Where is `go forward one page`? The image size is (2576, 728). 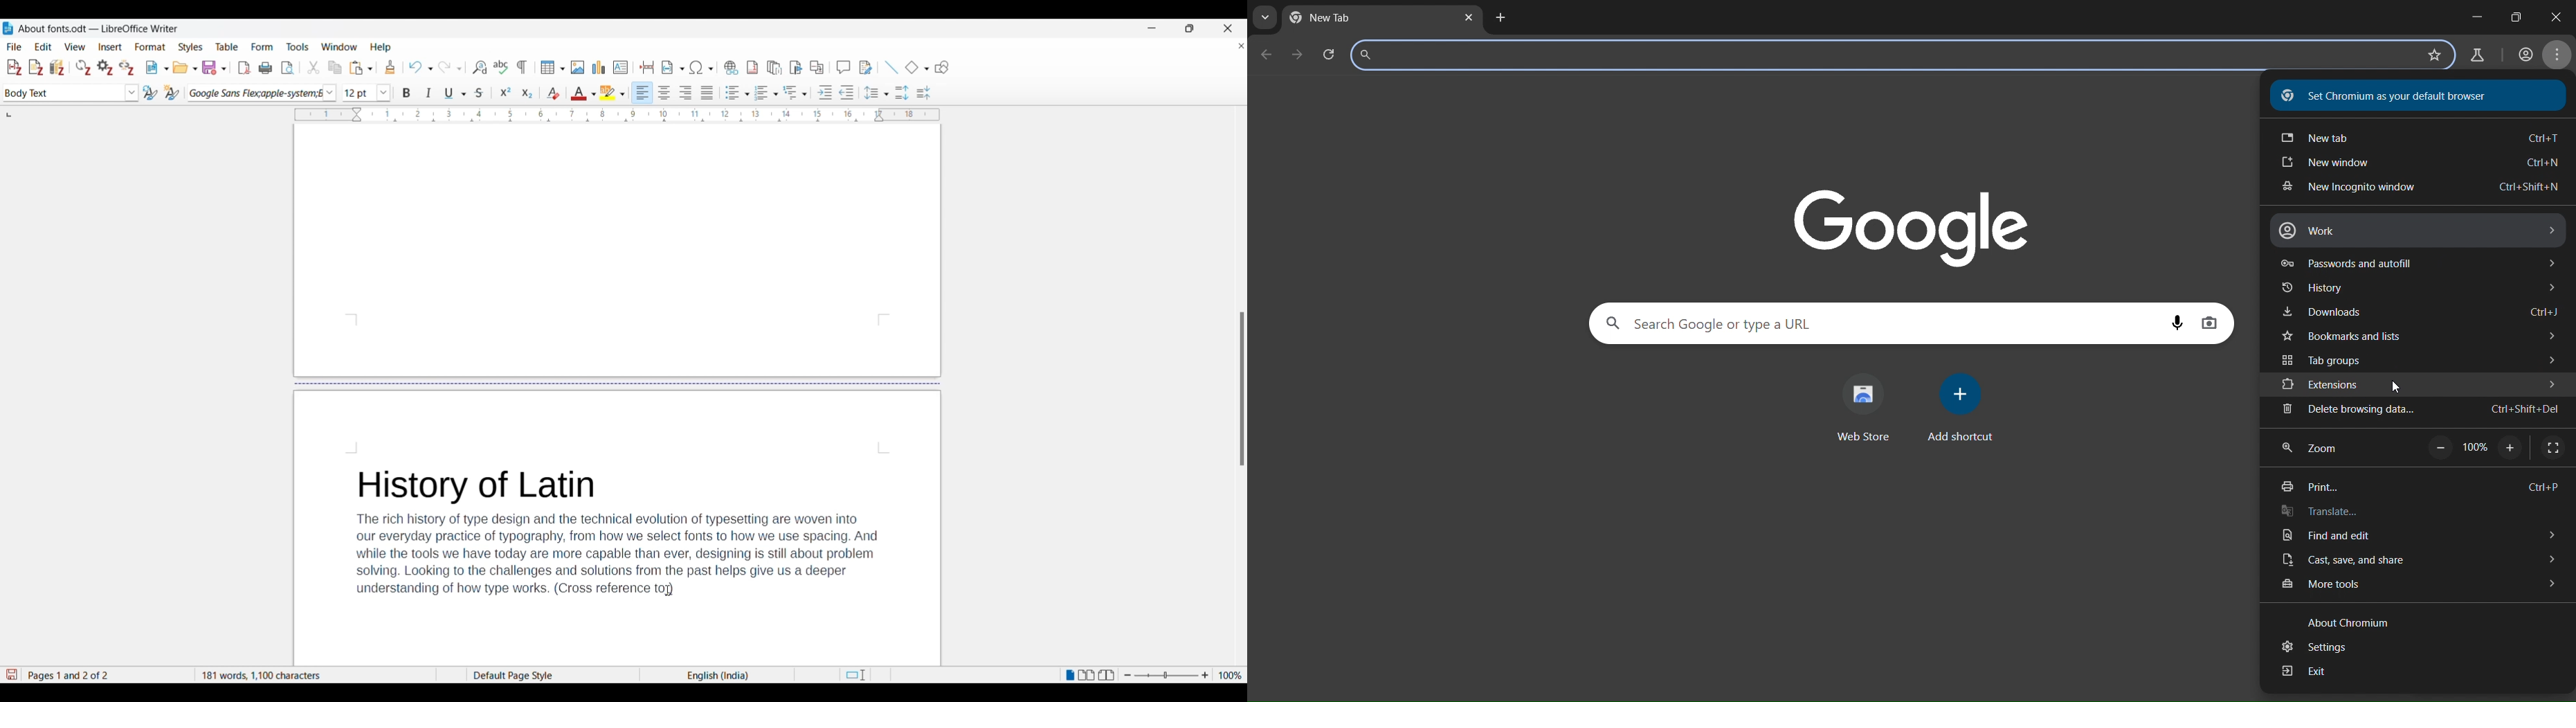 go forward one page is located at coordinates (1297, 56).